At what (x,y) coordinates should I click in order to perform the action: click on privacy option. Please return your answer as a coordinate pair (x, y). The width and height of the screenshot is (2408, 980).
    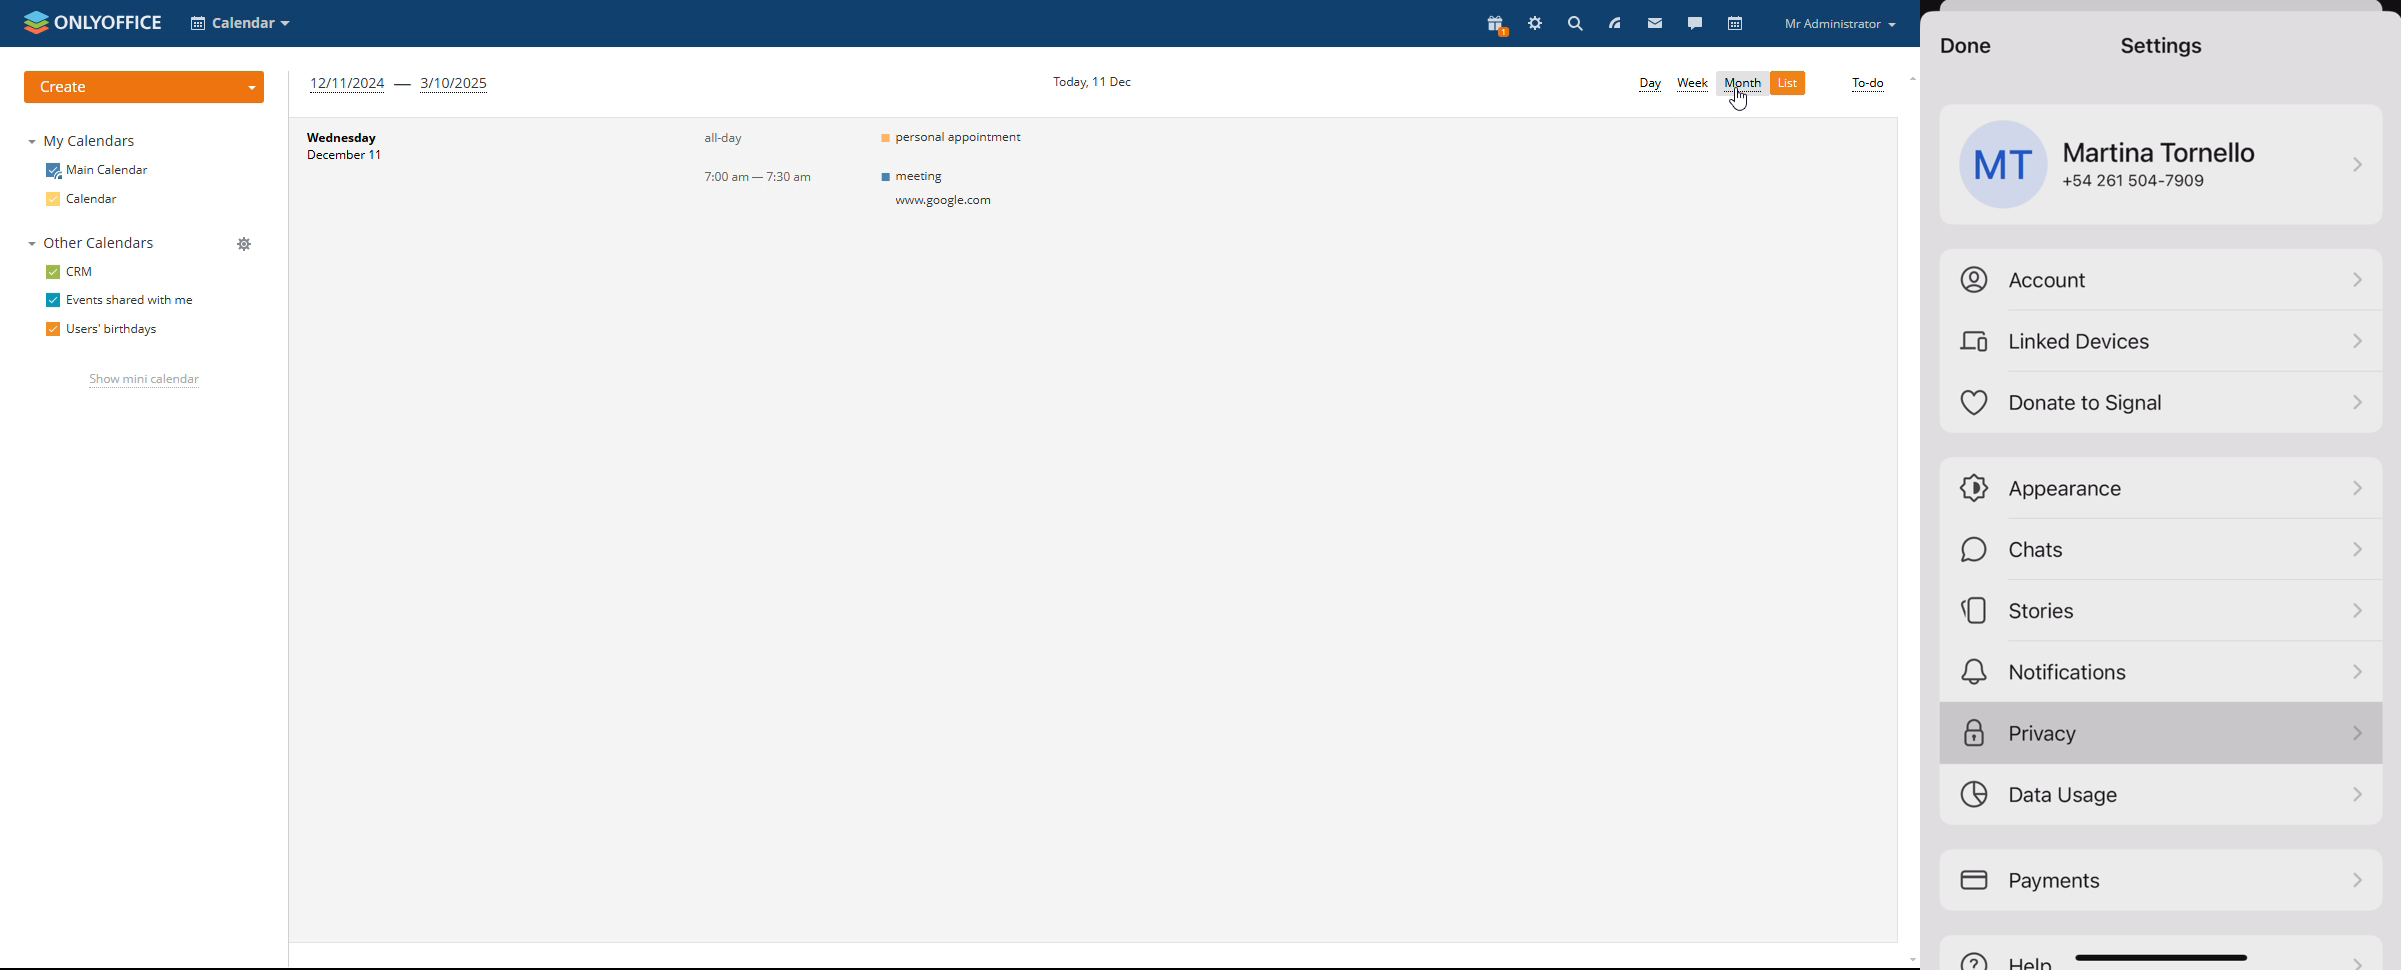
    Looking at the image, I should click on (2161, 734).